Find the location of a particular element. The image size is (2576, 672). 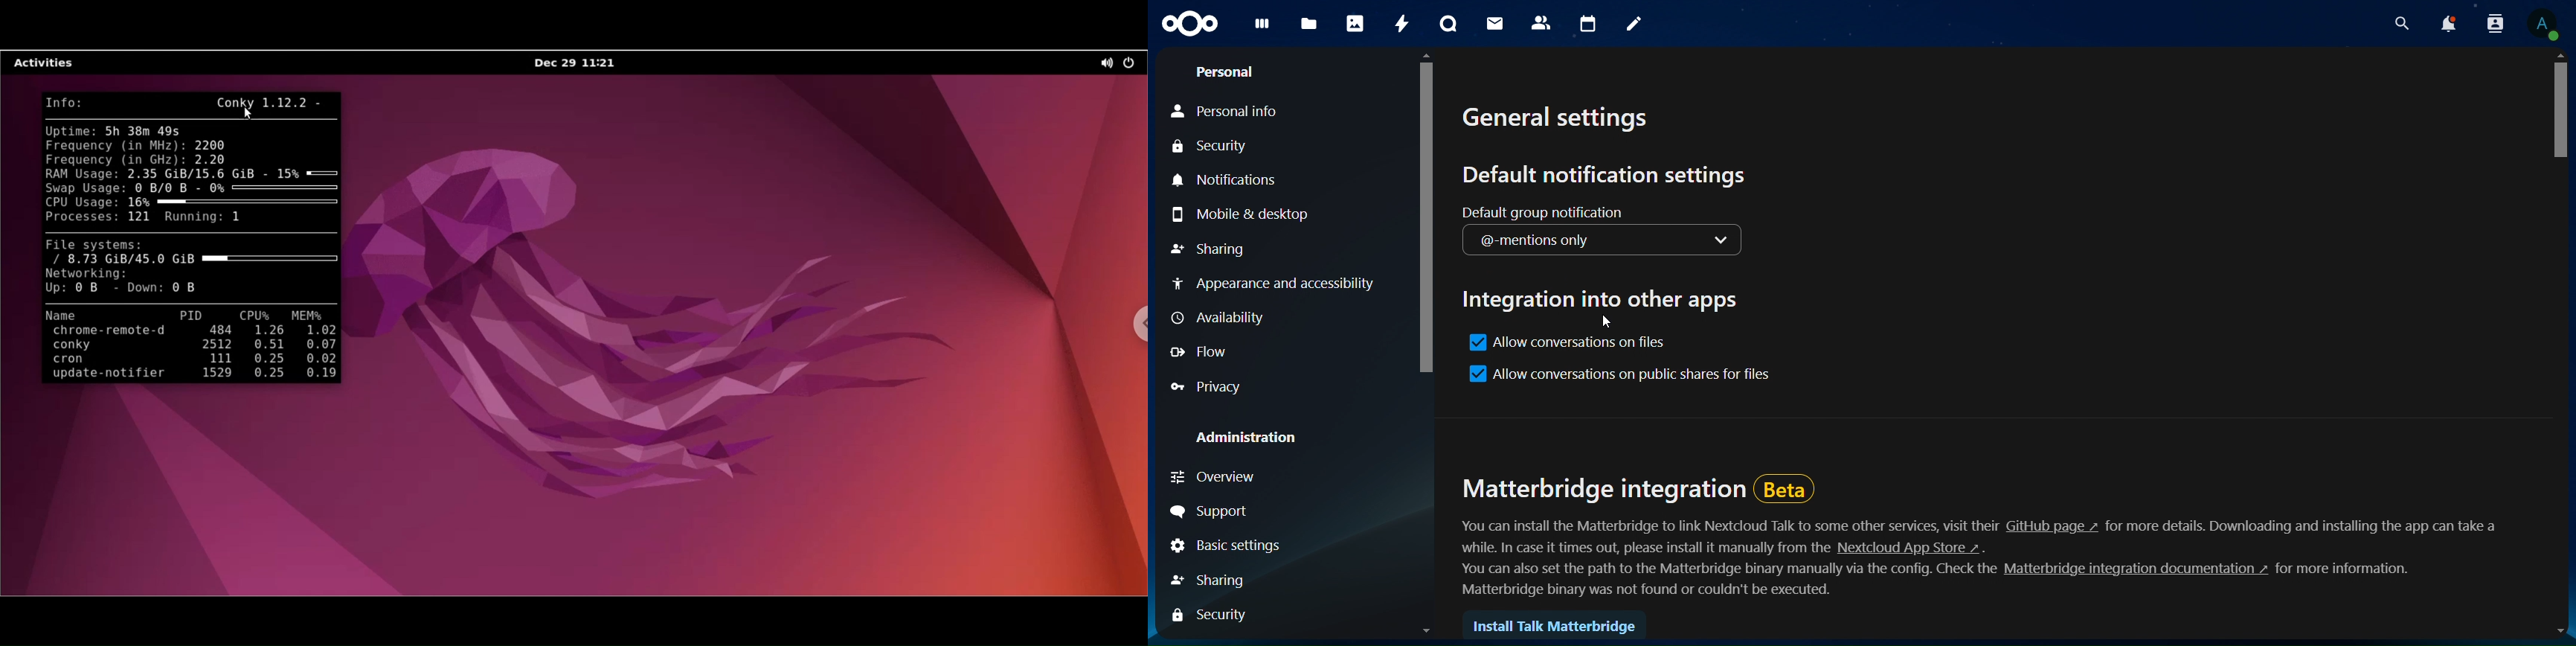

appearance and accessibilty is located at coordinates (1276, 286).